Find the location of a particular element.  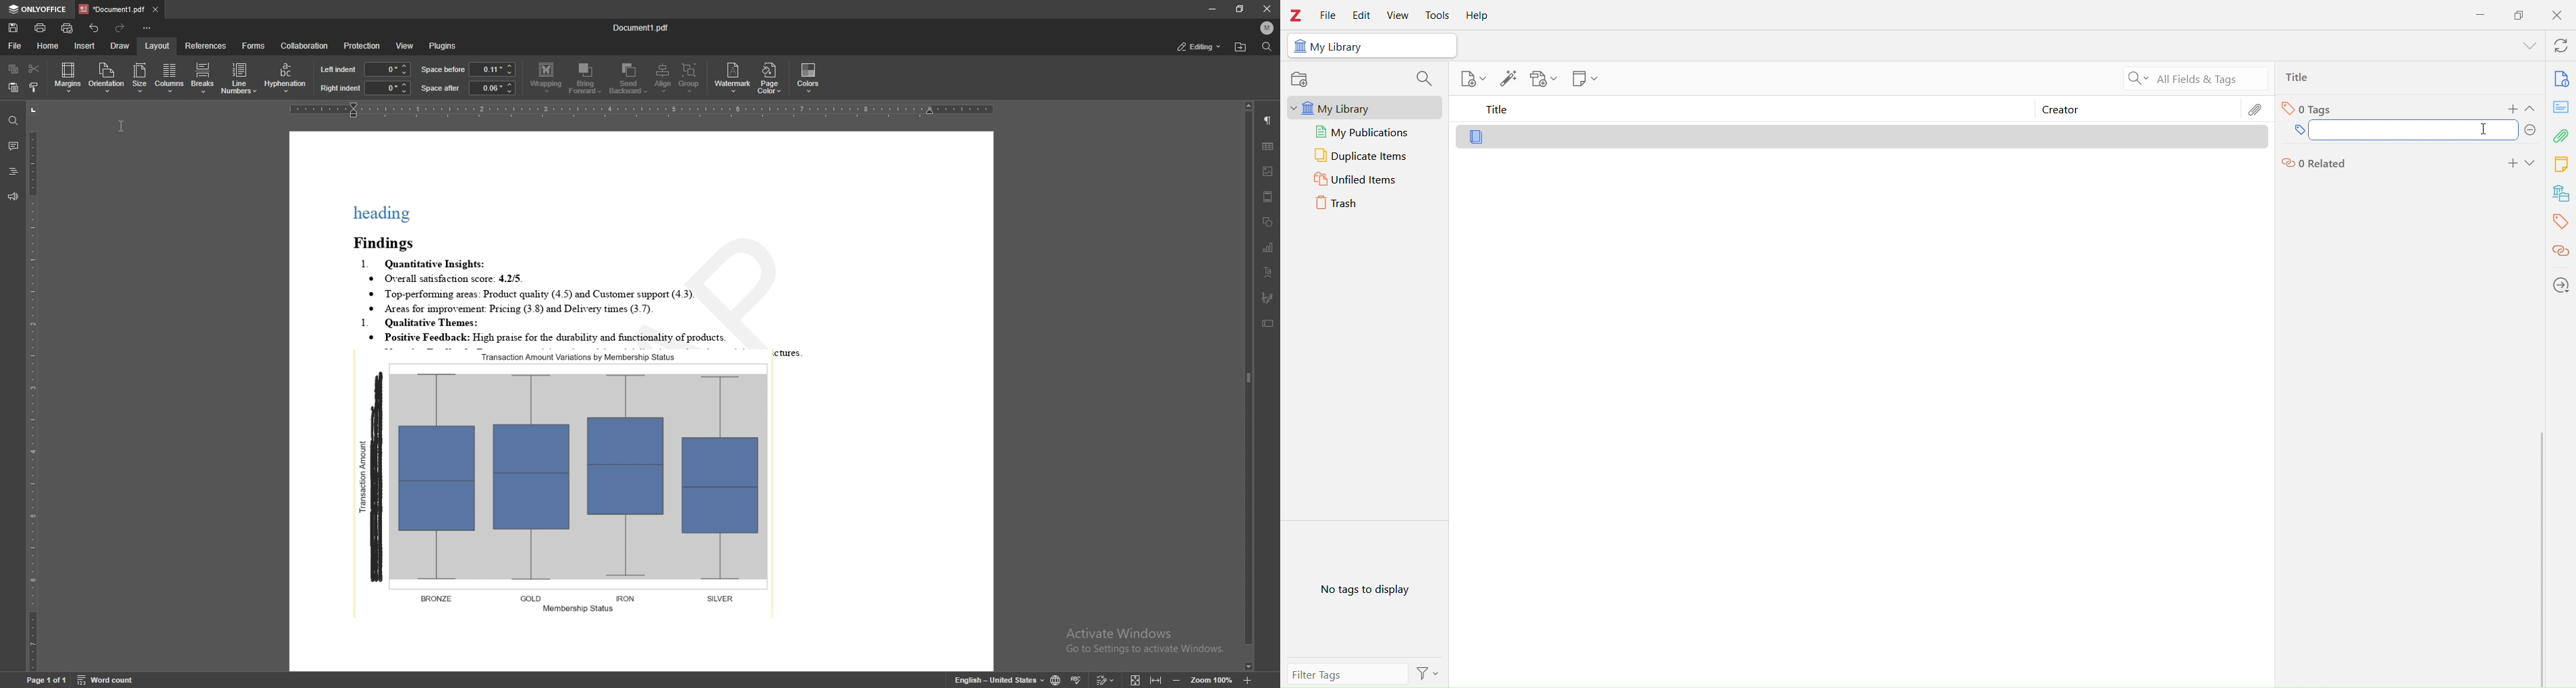

feedback is located at coordinates (13, 197).